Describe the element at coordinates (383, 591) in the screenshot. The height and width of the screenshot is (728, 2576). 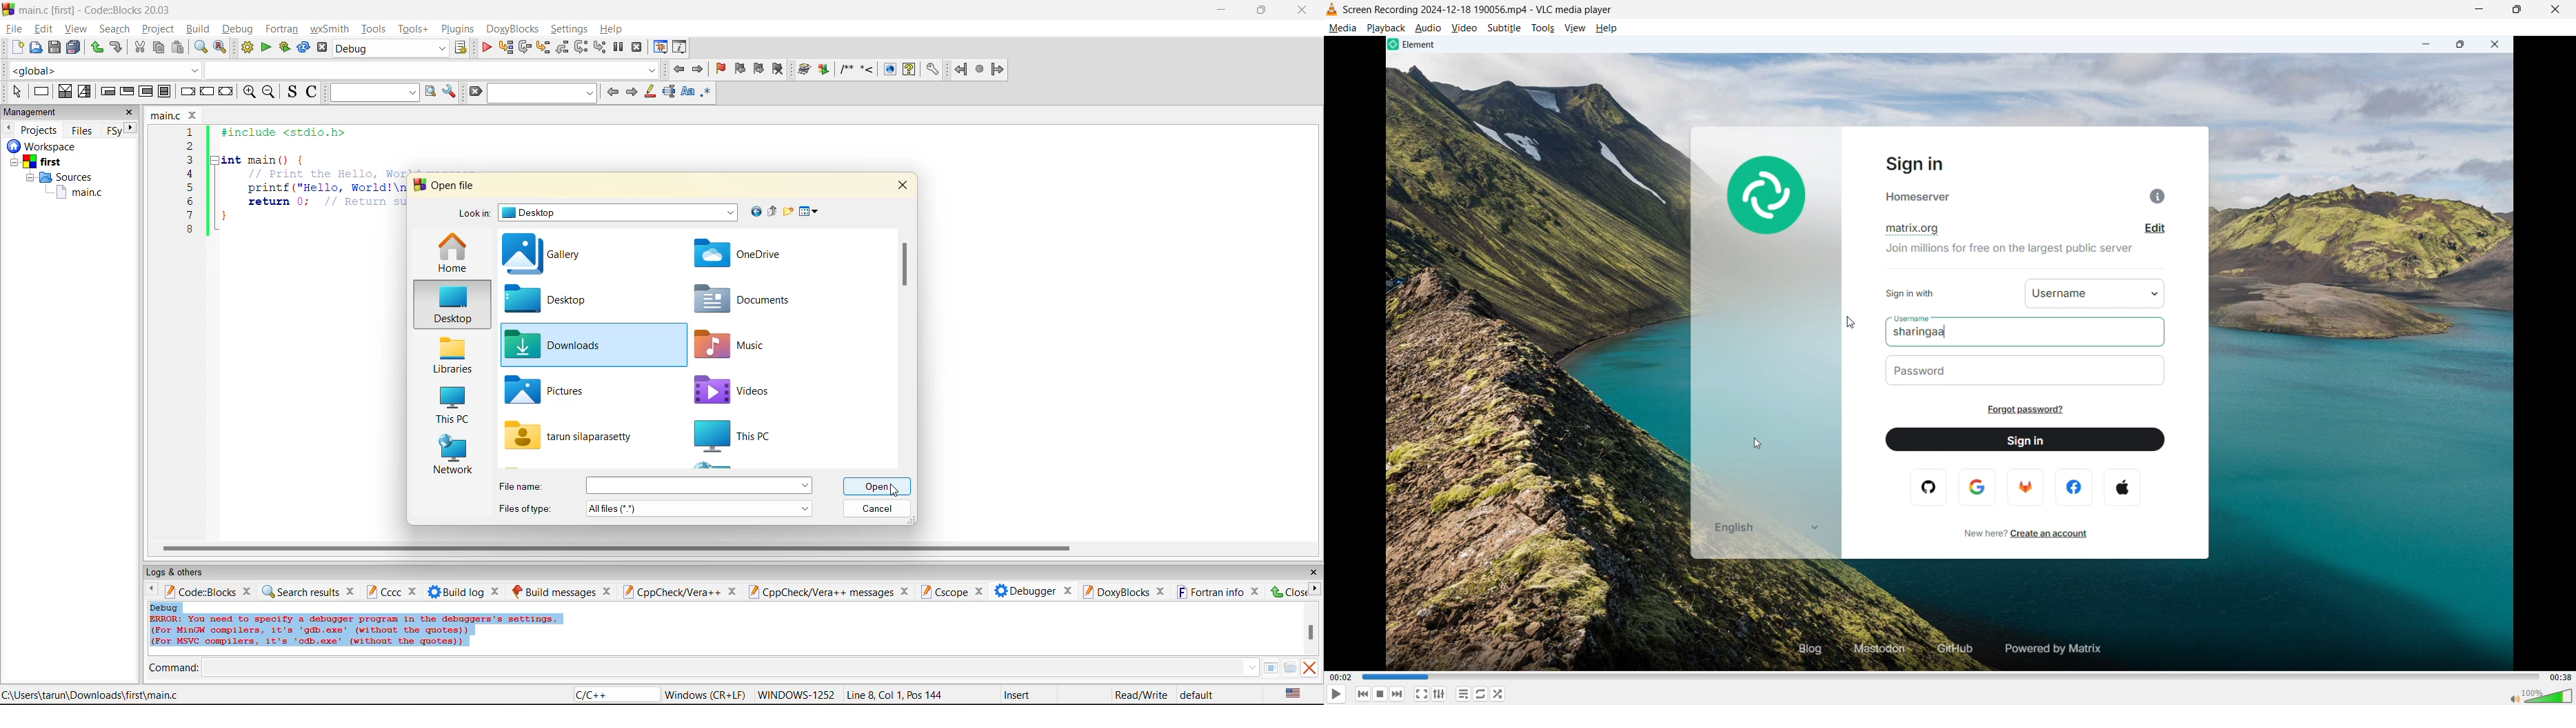
I see `cccc` at that location.